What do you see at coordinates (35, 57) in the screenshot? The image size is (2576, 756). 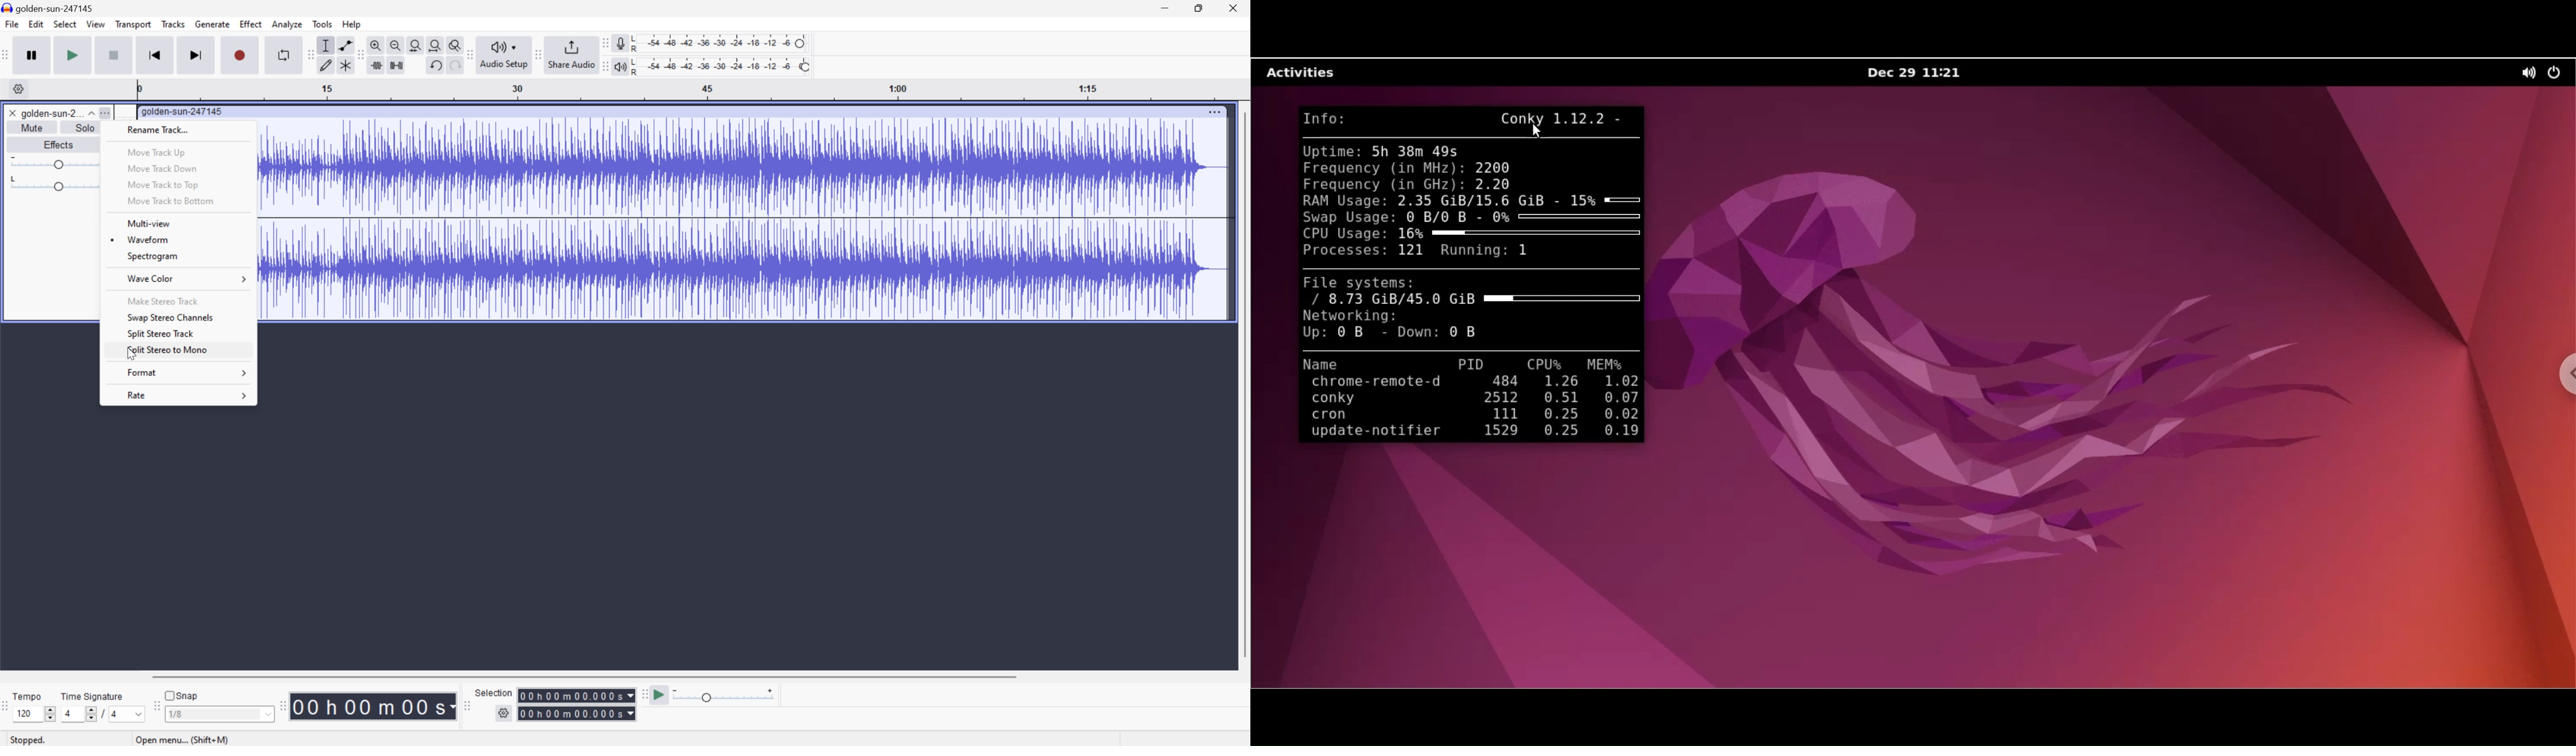 I see `Pause` at bounding box center [35, 57].